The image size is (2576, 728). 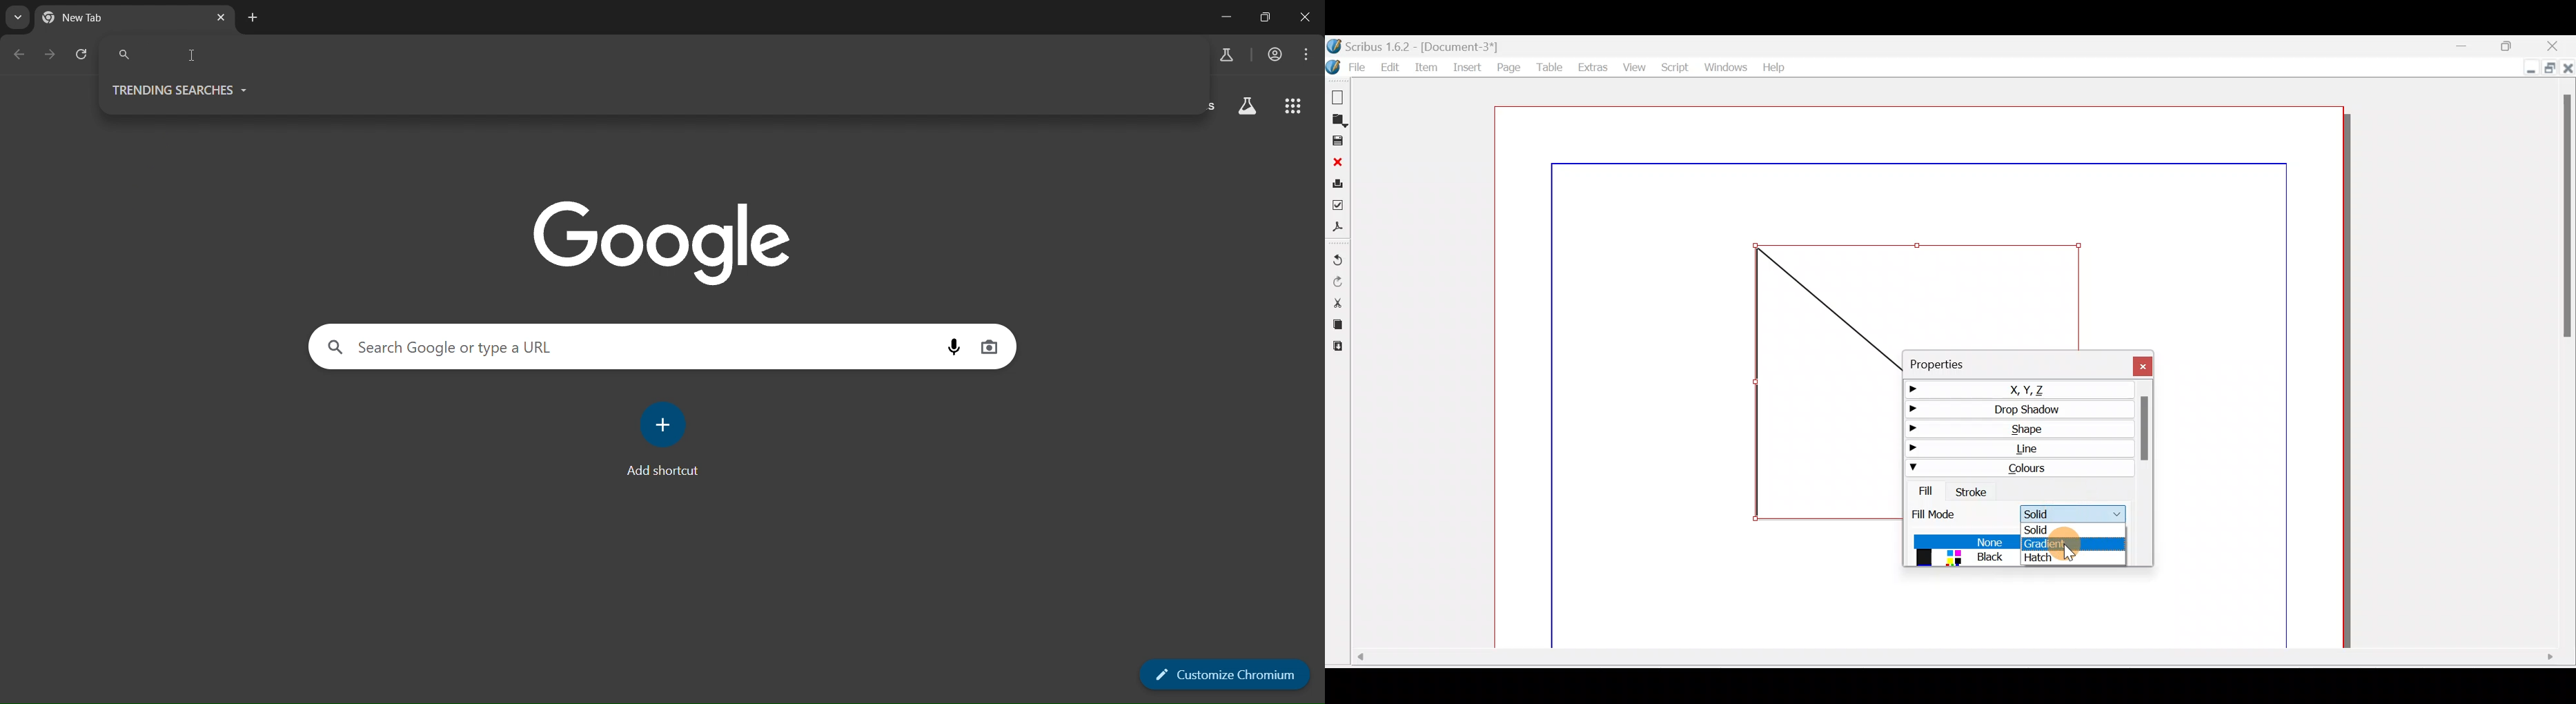 I want to click on Windows, so click(x=1724, y=65).